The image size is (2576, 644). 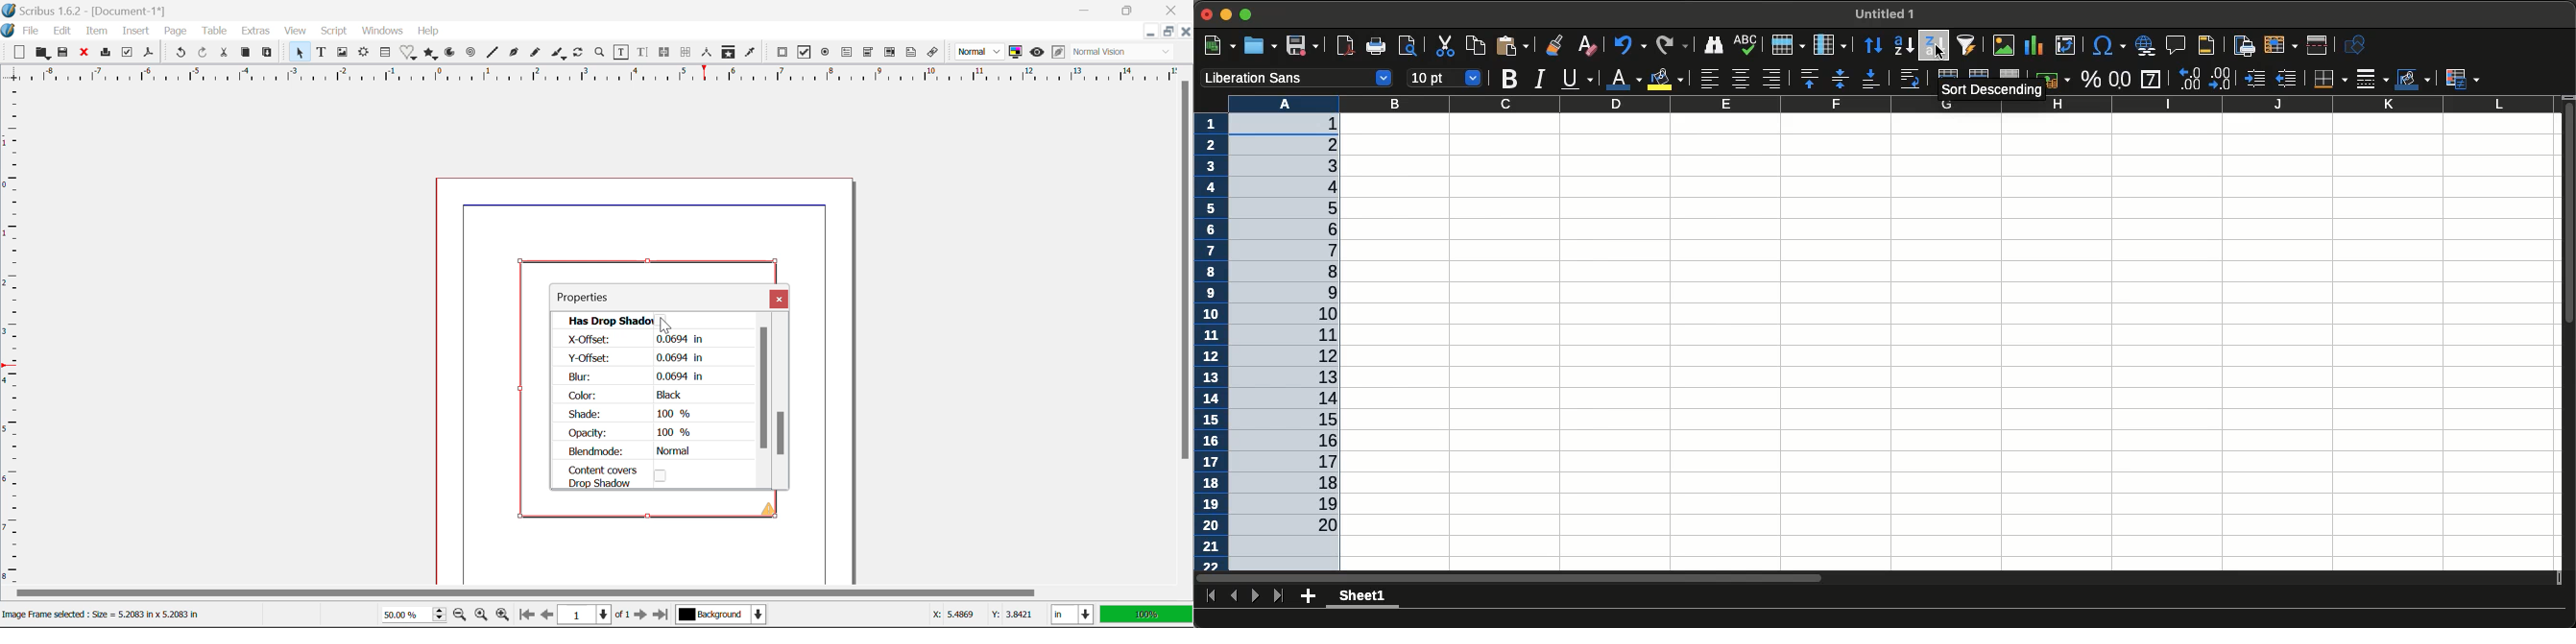 I want to click on Blendmode: Normal, so click(x=634, y=451).